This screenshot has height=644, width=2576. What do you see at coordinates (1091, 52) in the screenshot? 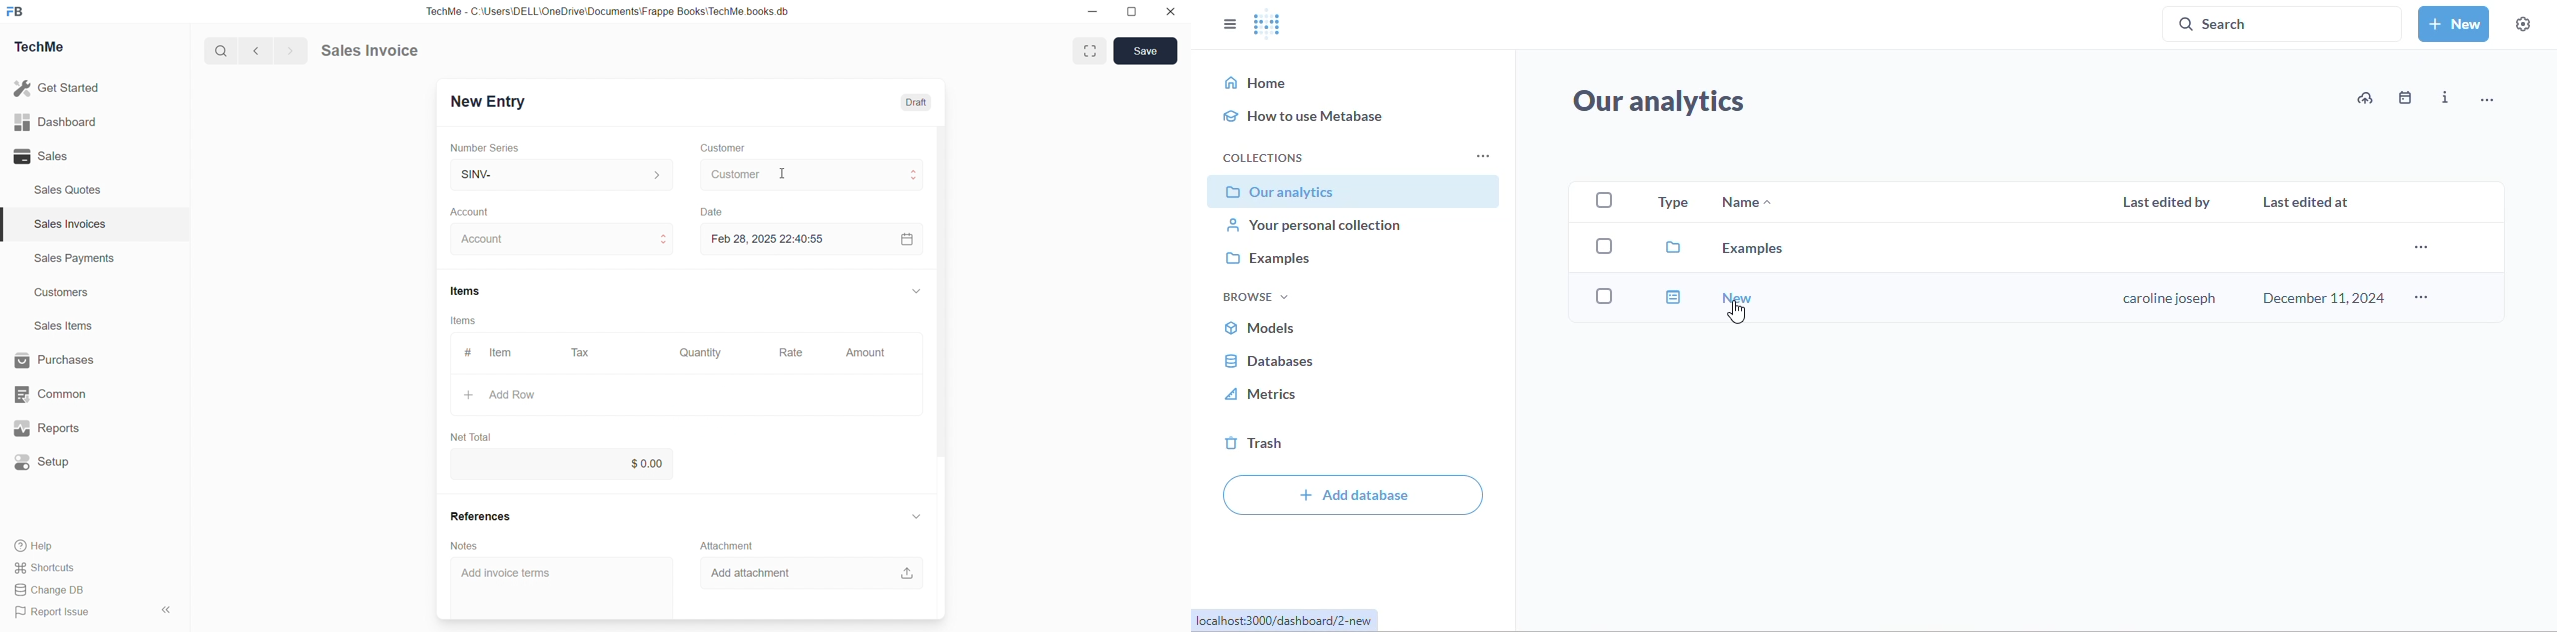
I see `enlarge` at bounding box center [1091, 52].